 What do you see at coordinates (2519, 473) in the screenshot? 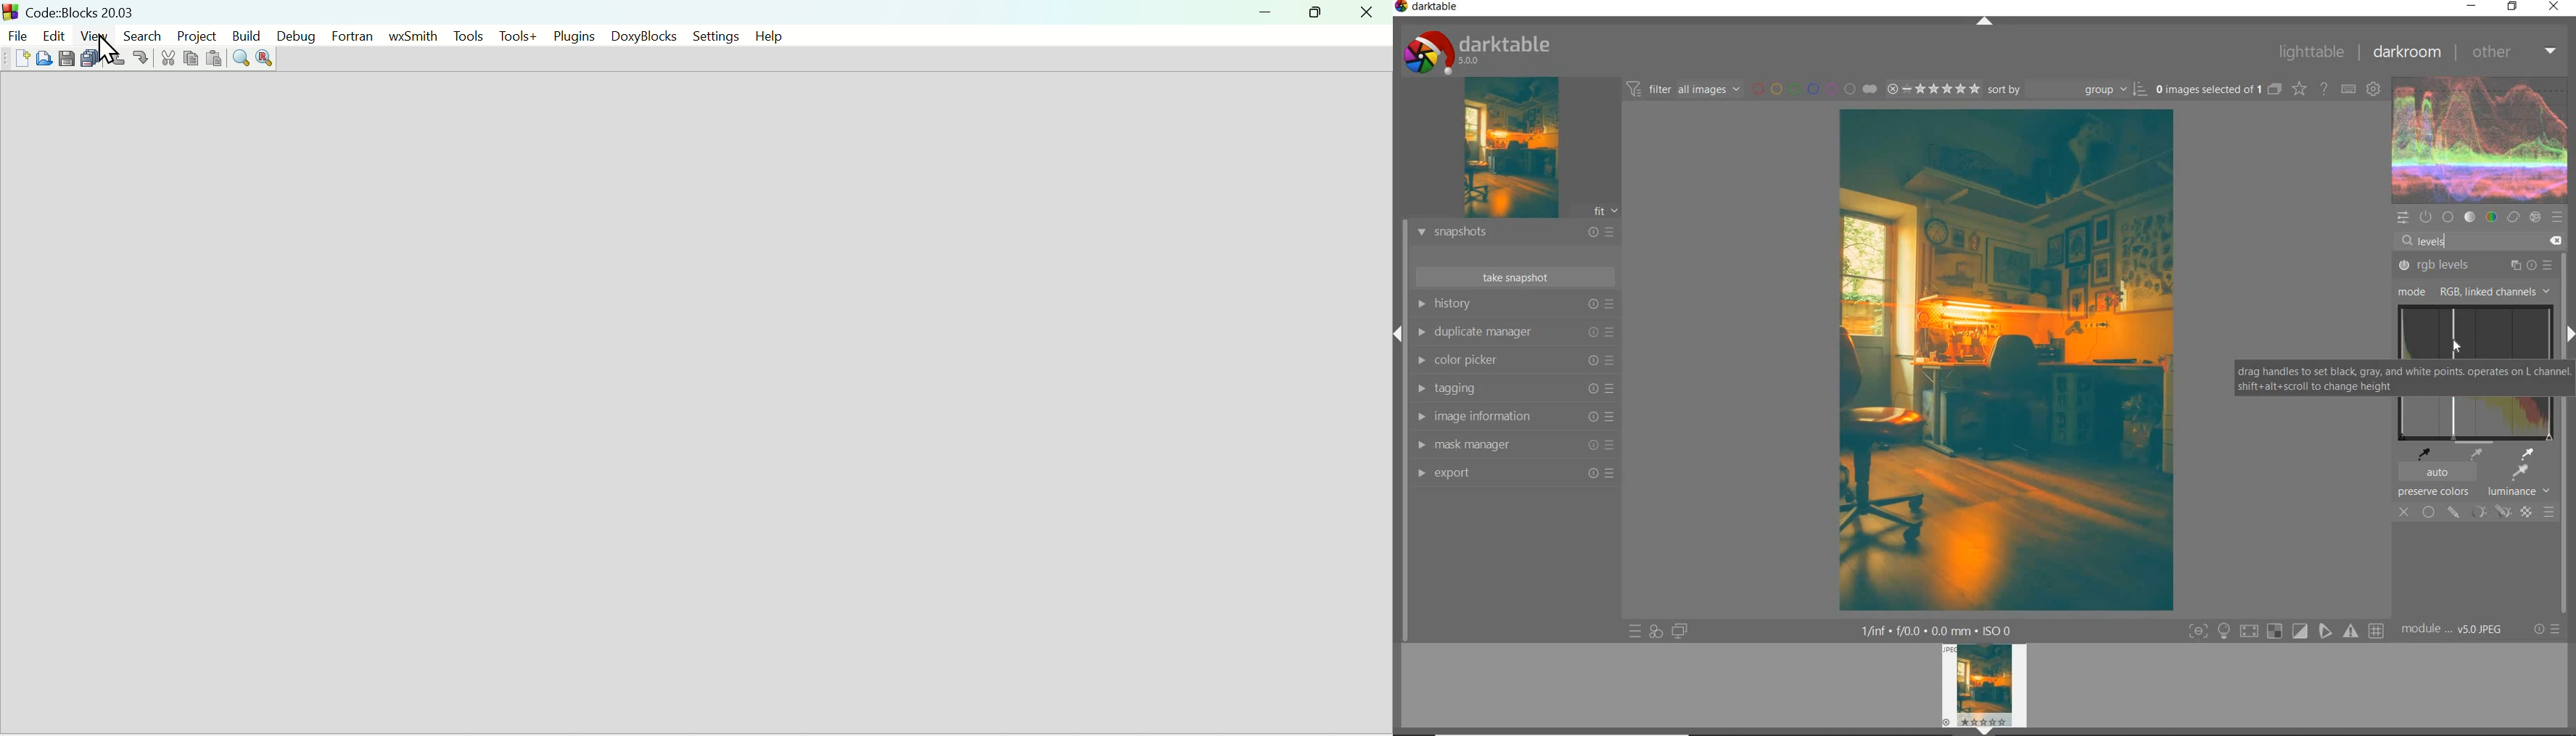
I see `apply auto levels based on region` at bounding box center [2519, 473].